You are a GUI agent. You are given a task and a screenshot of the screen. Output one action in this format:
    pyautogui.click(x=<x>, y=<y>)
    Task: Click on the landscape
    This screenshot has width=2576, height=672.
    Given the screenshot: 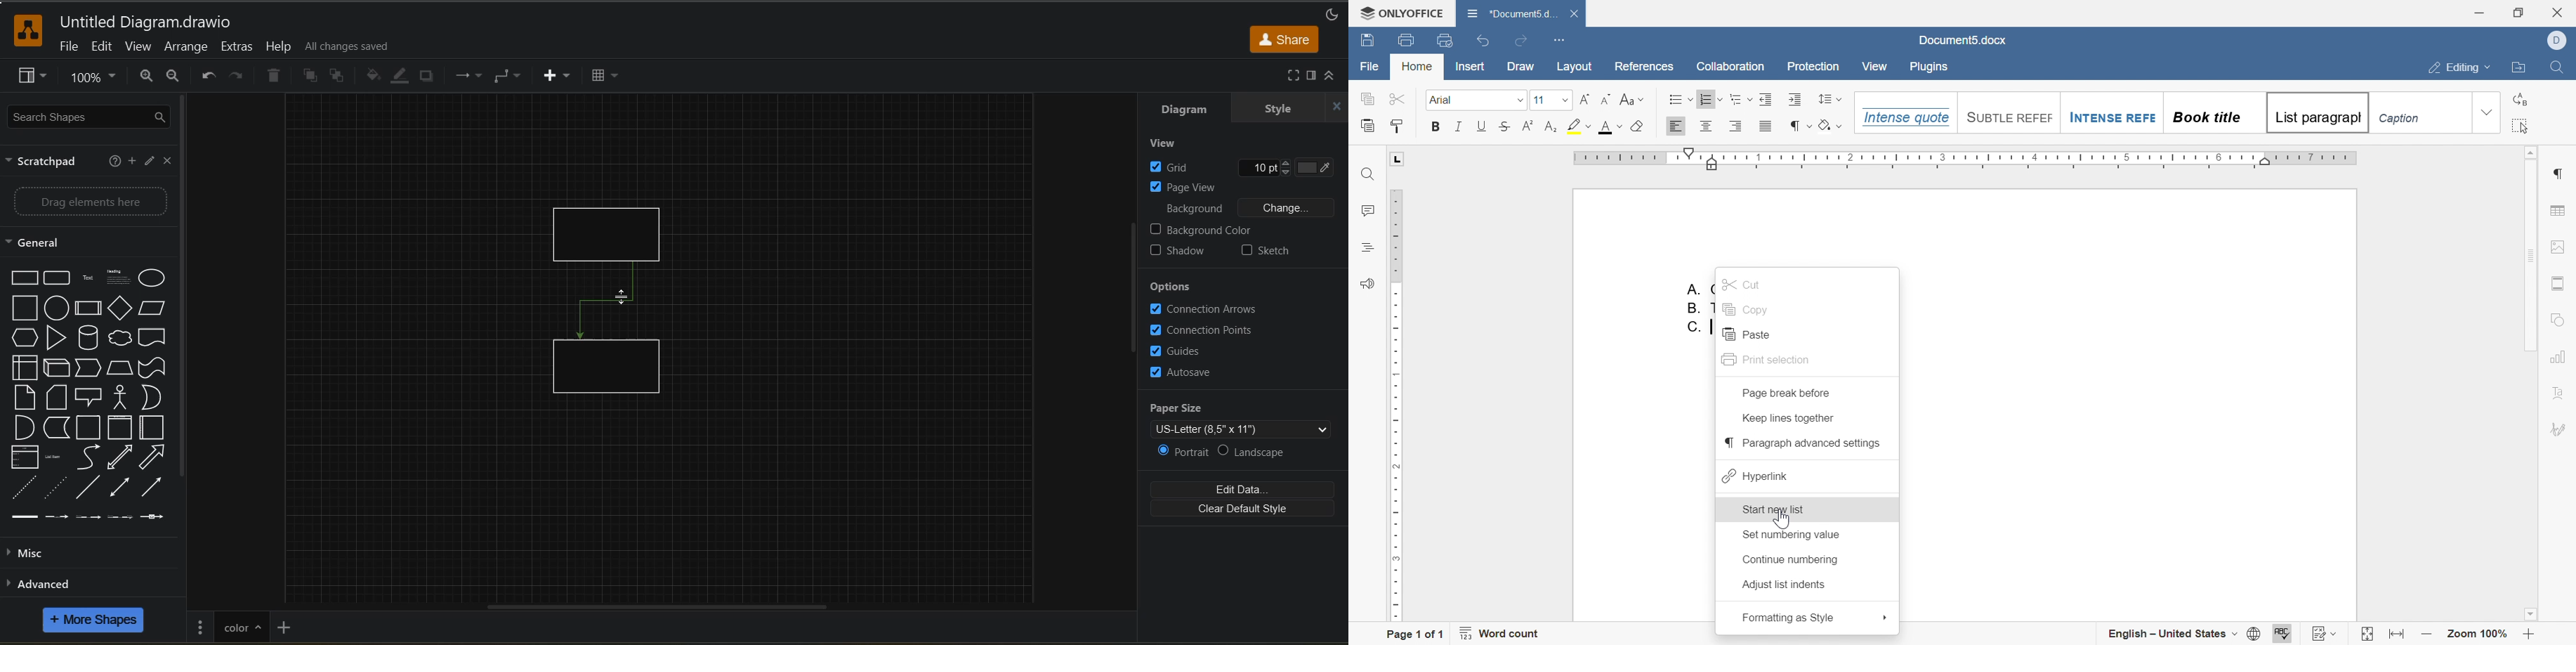 What is the action you would take?
    pyautogui.click(x=1260, y=449)
    